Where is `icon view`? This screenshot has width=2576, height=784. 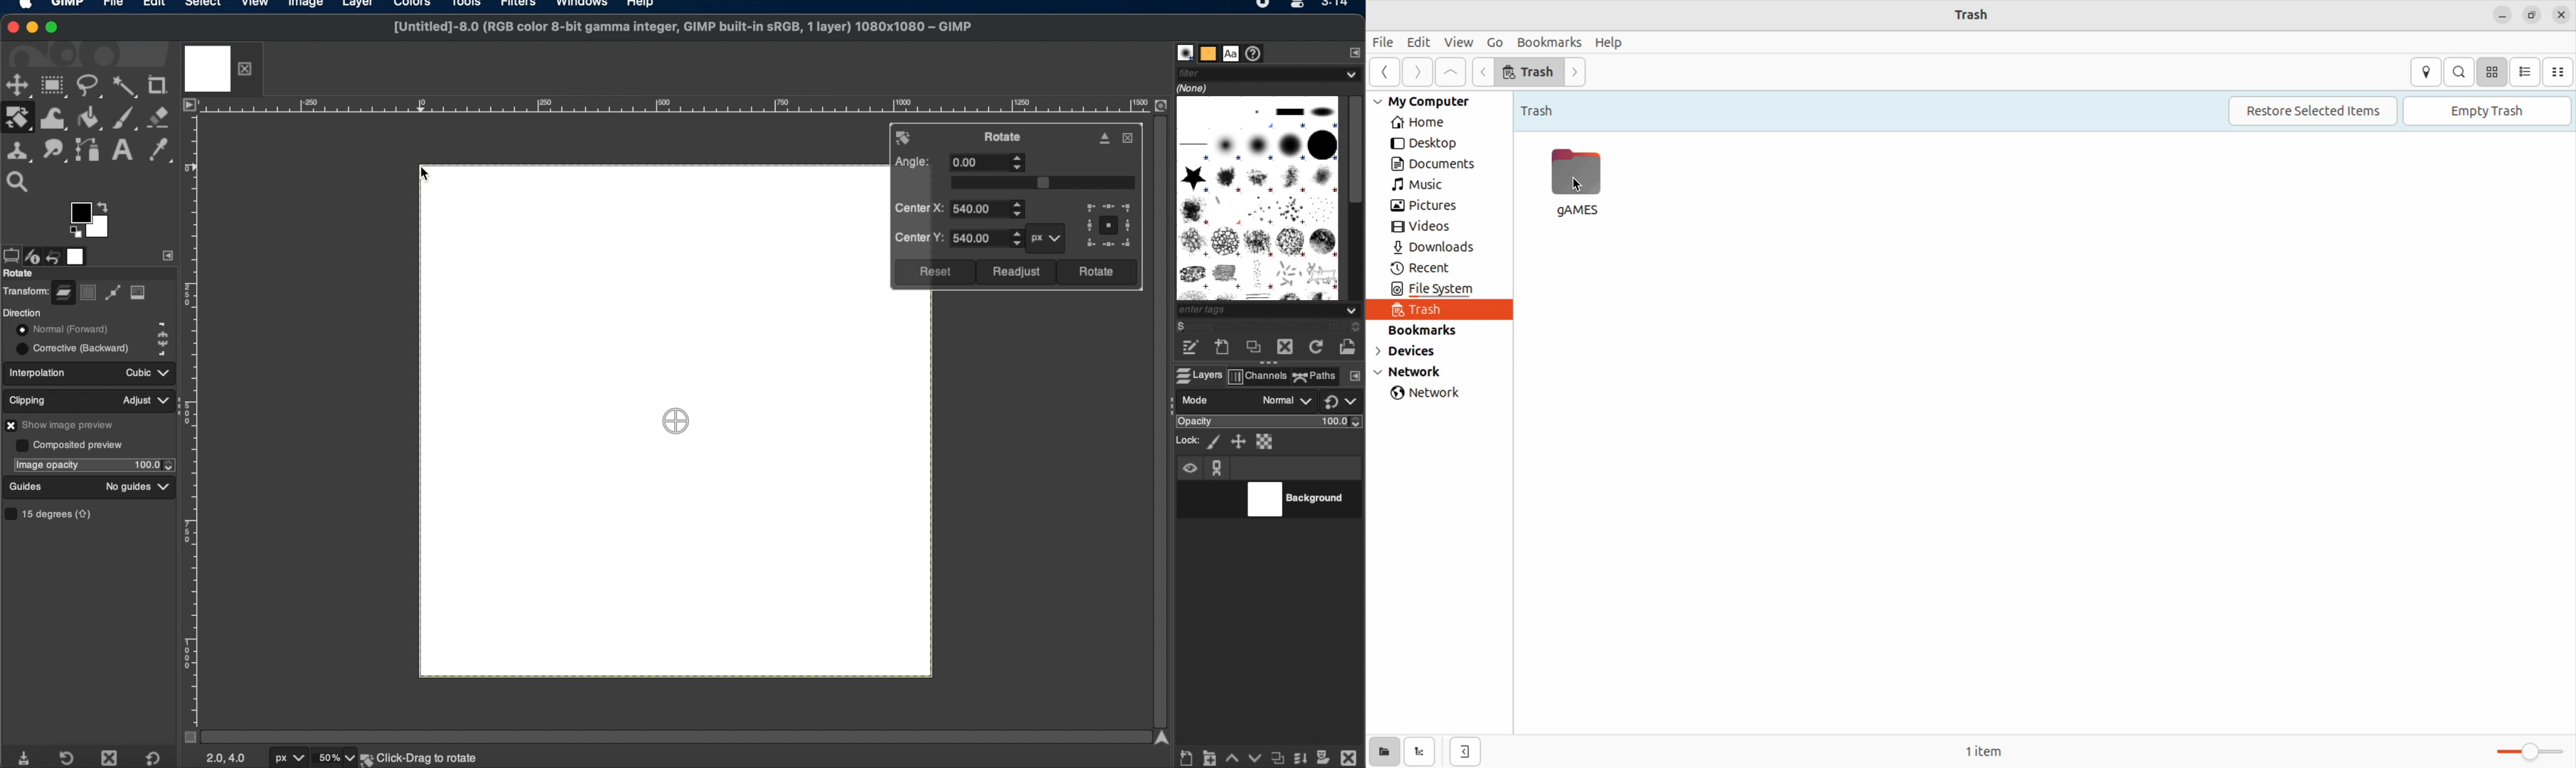
icon view is located at coordinates (2492, 72).